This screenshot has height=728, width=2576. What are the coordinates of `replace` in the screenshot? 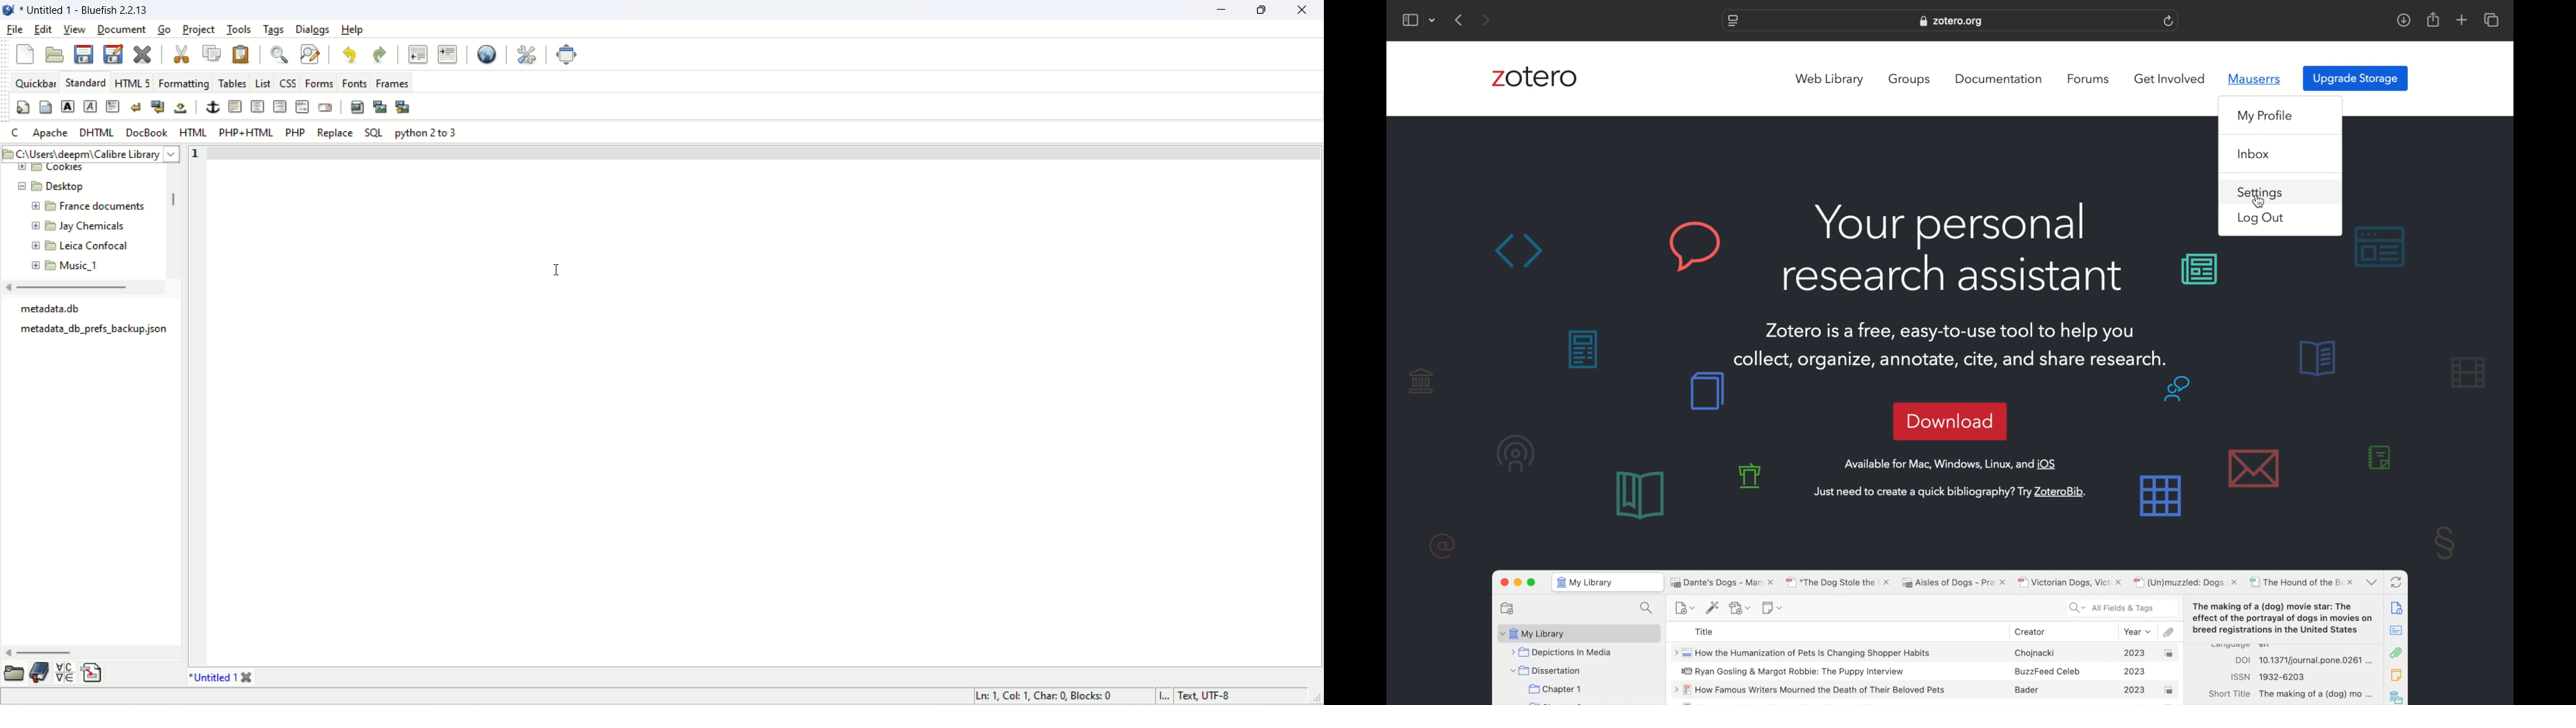 It's located at (334, 131).